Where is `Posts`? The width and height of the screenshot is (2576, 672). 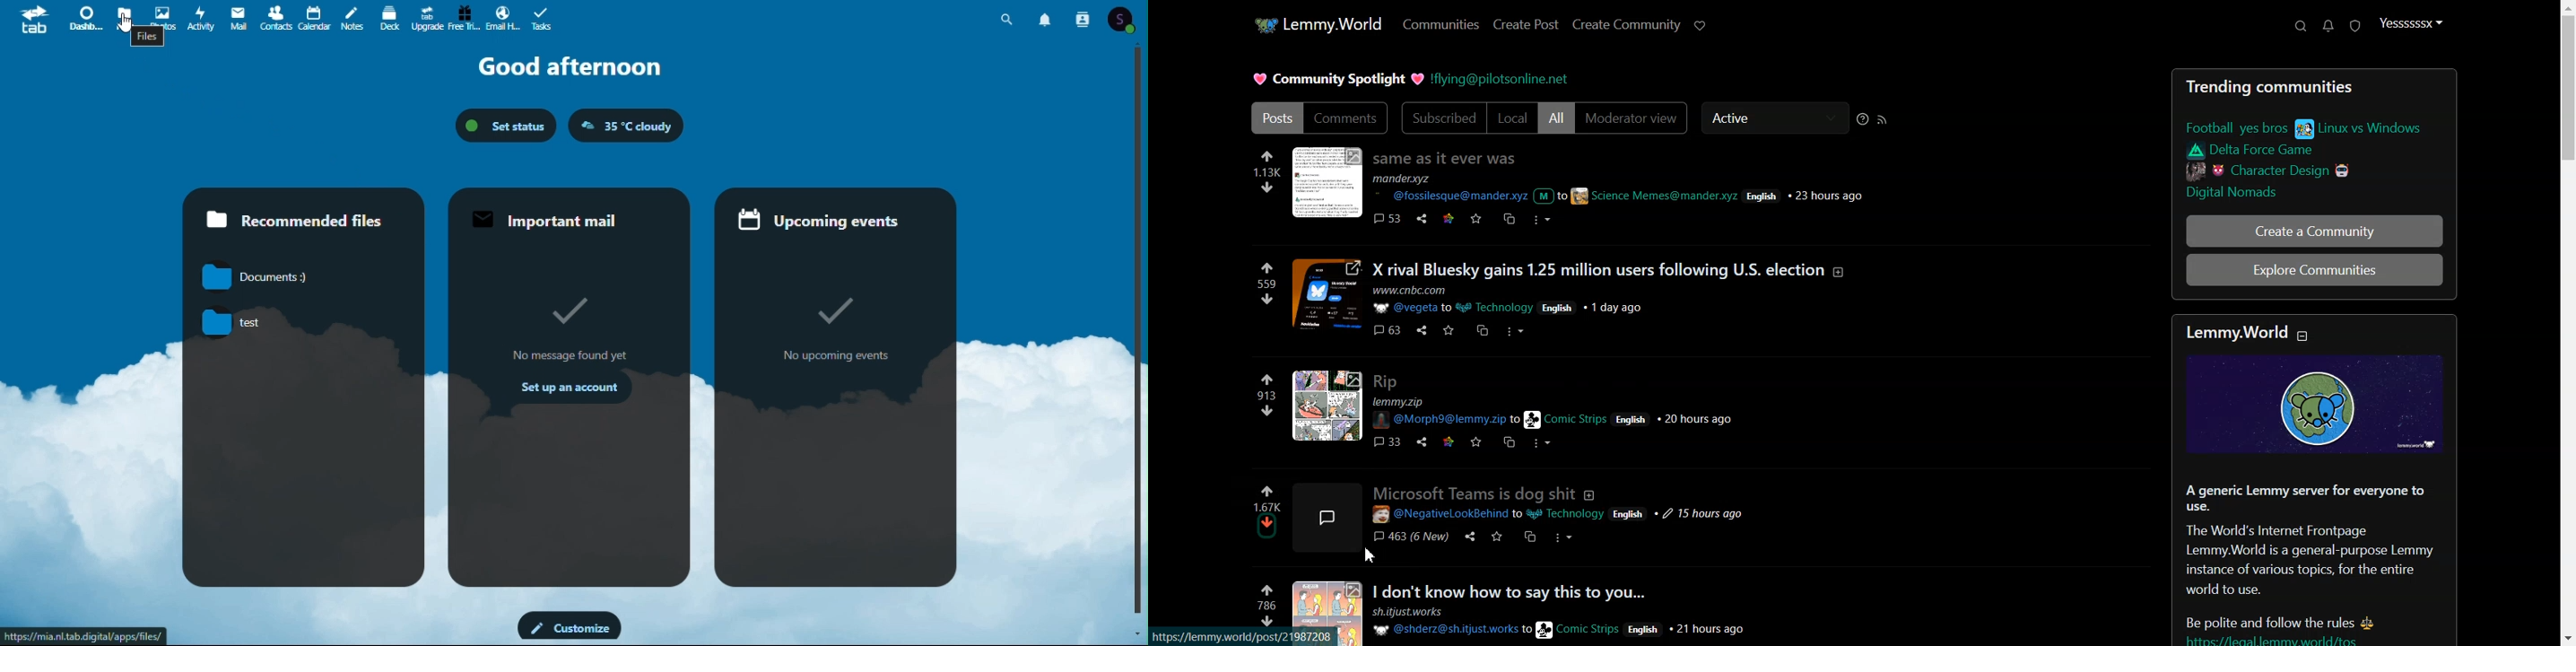
Posts is located at coordinates (1275, 118).